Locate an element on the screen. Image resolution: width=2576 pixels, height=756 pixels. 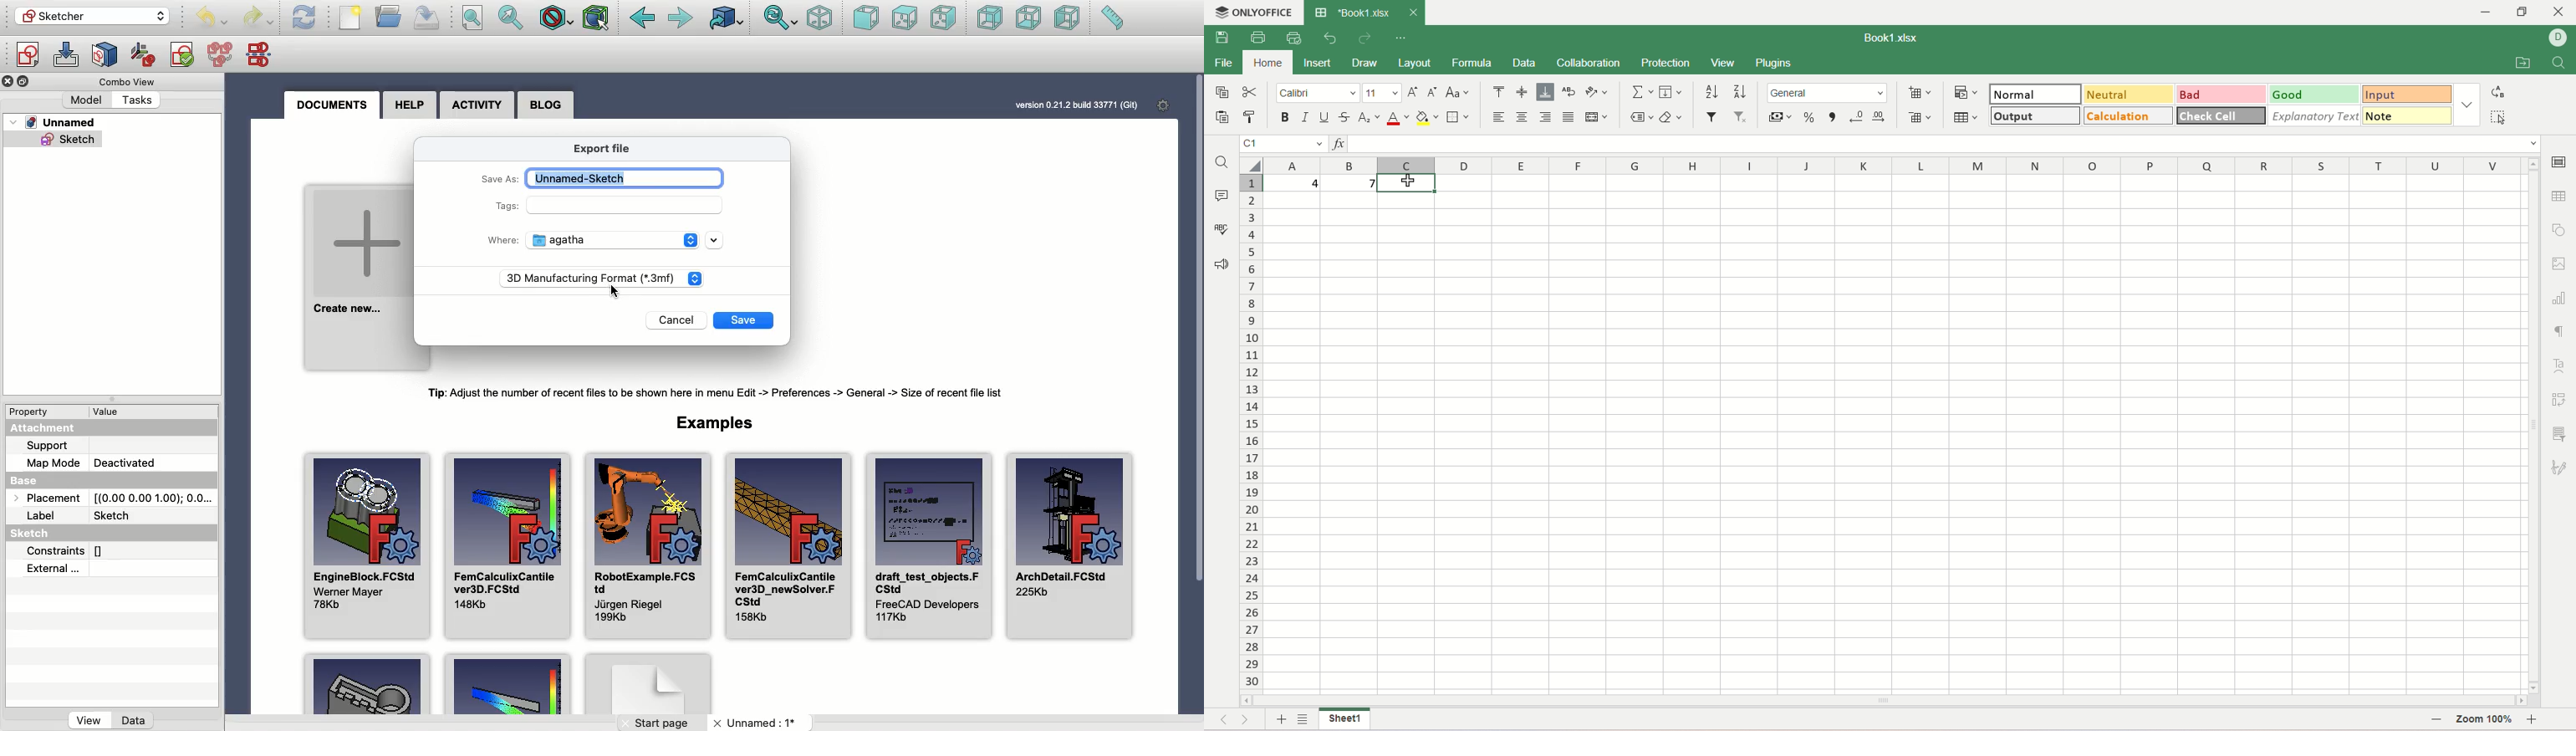
Bottom is located at coordinates (1029, 18).